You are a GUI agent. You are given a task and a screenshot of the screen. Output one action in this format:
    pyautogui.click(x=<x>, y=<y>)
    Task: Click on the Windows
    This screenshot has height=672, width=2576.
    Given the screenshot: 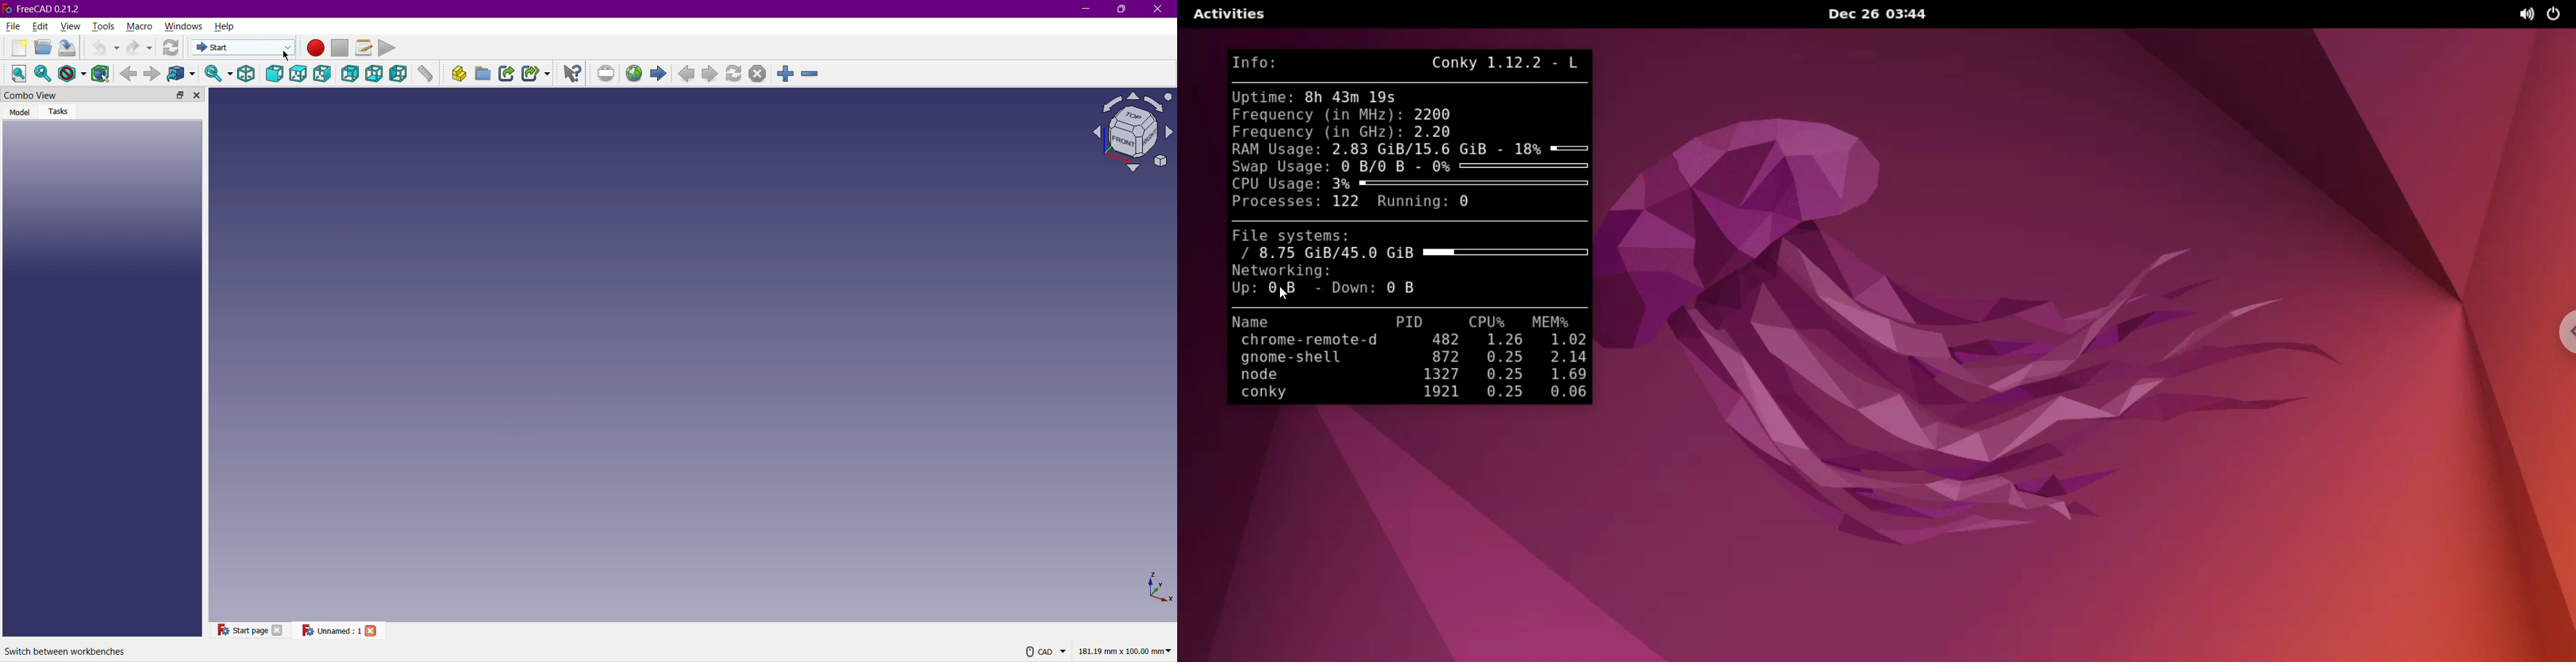 What is the action you would take?
    pyautogui.click(x=185, y=25)
    